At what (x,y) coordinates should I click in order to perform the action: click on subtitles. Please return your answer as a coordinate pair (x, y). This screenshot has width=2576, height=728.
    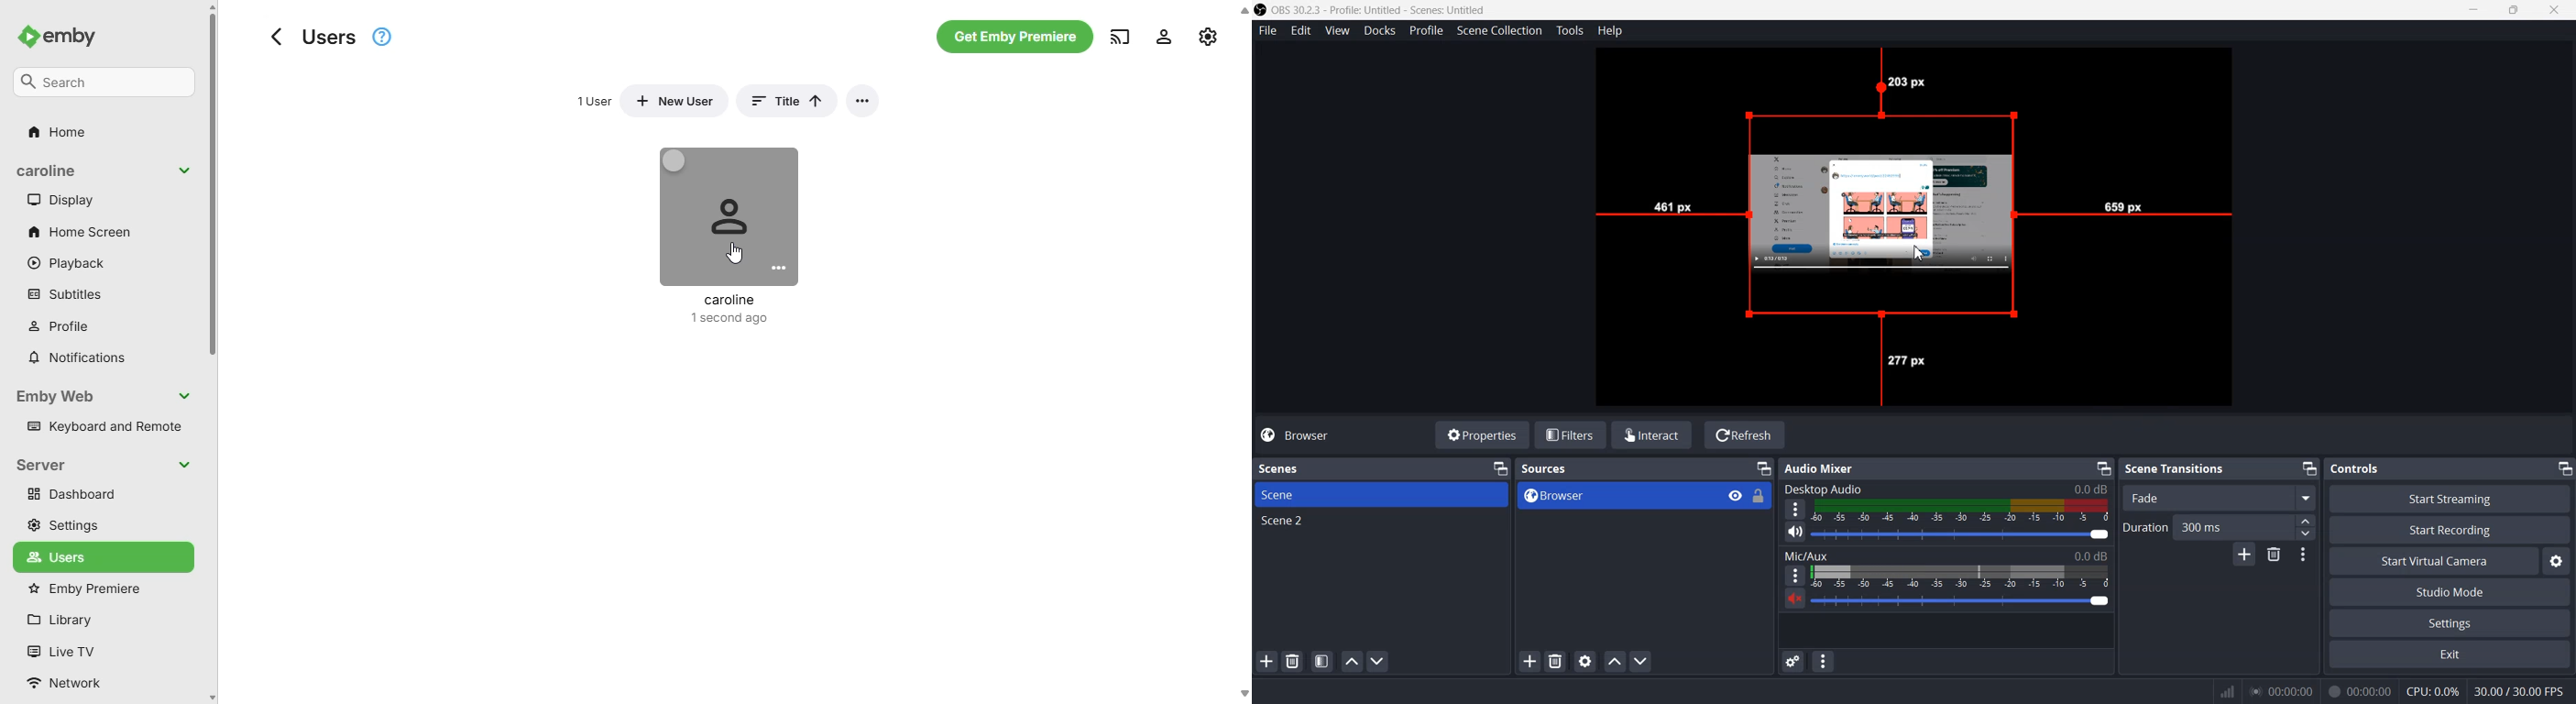
    Looking at the image, I should click on (65, 294).